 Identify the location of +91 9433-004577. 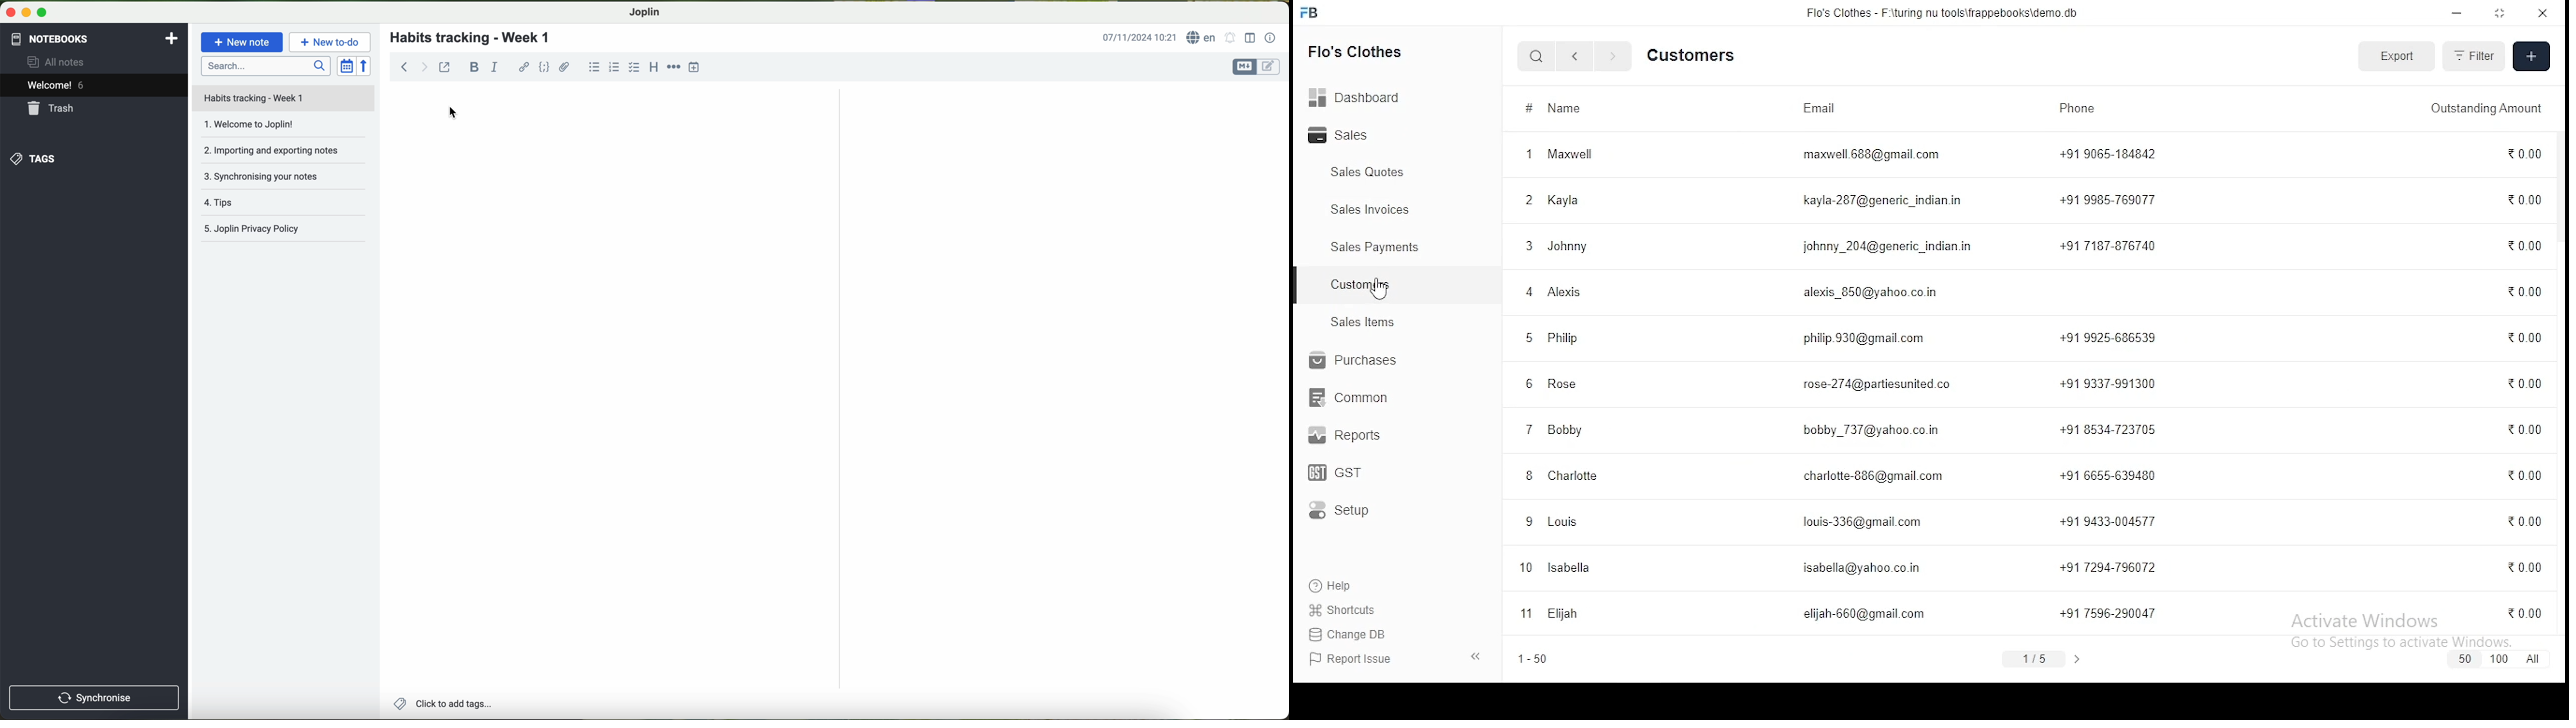
(2112, 523).